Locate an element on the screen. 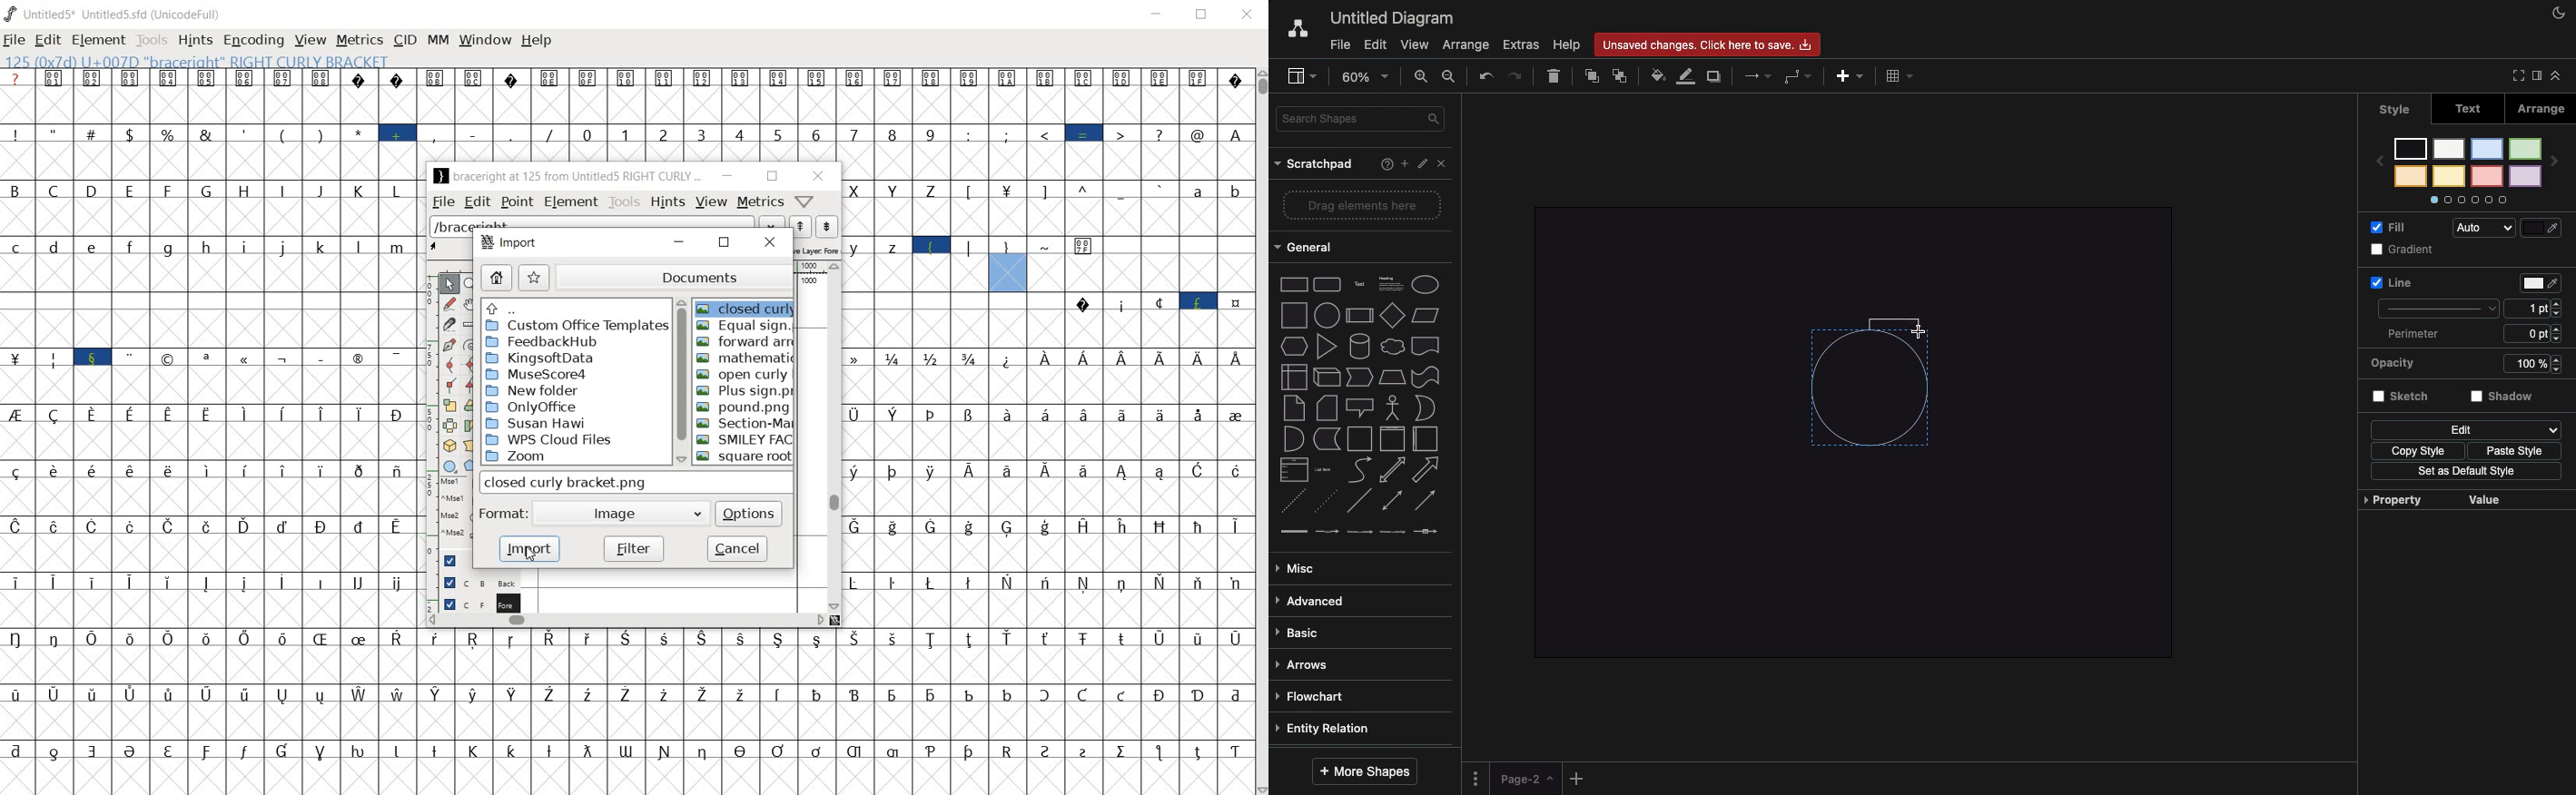  perform a perspective transformation on the selection is located at coordinates (472, 444).